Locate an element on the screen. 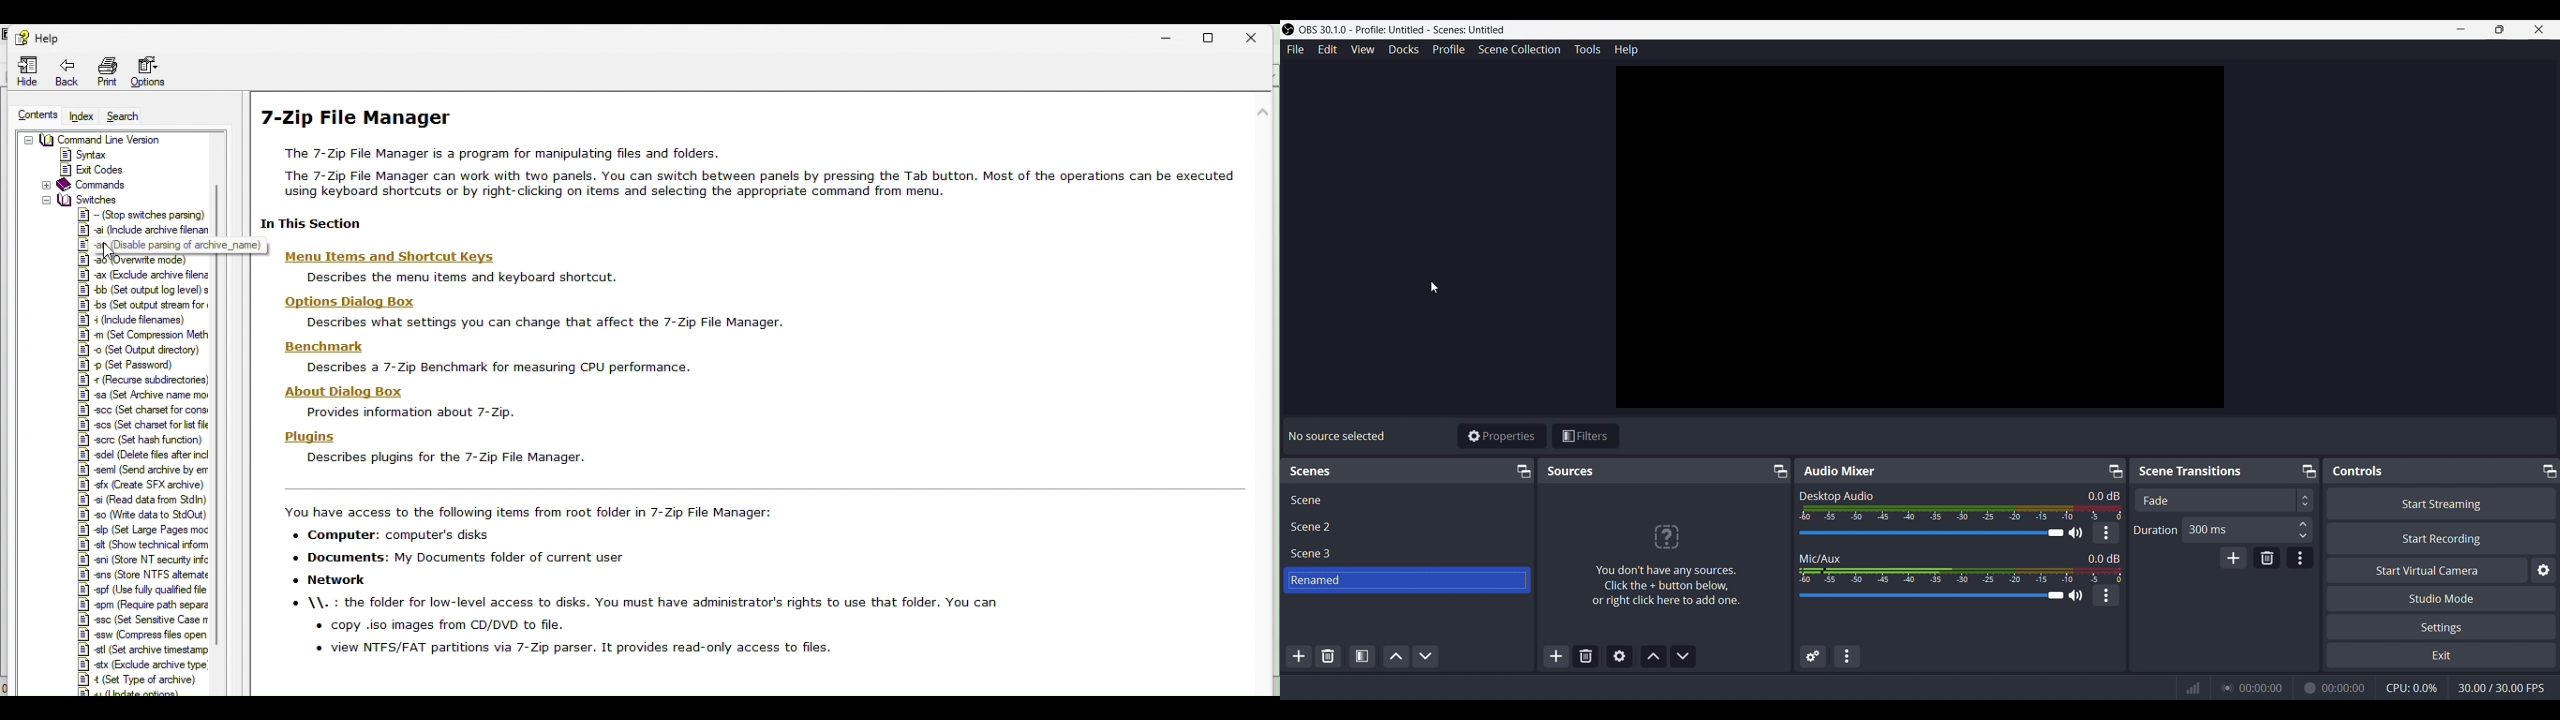  Start Streaming is located at coordinates (2441, 503).